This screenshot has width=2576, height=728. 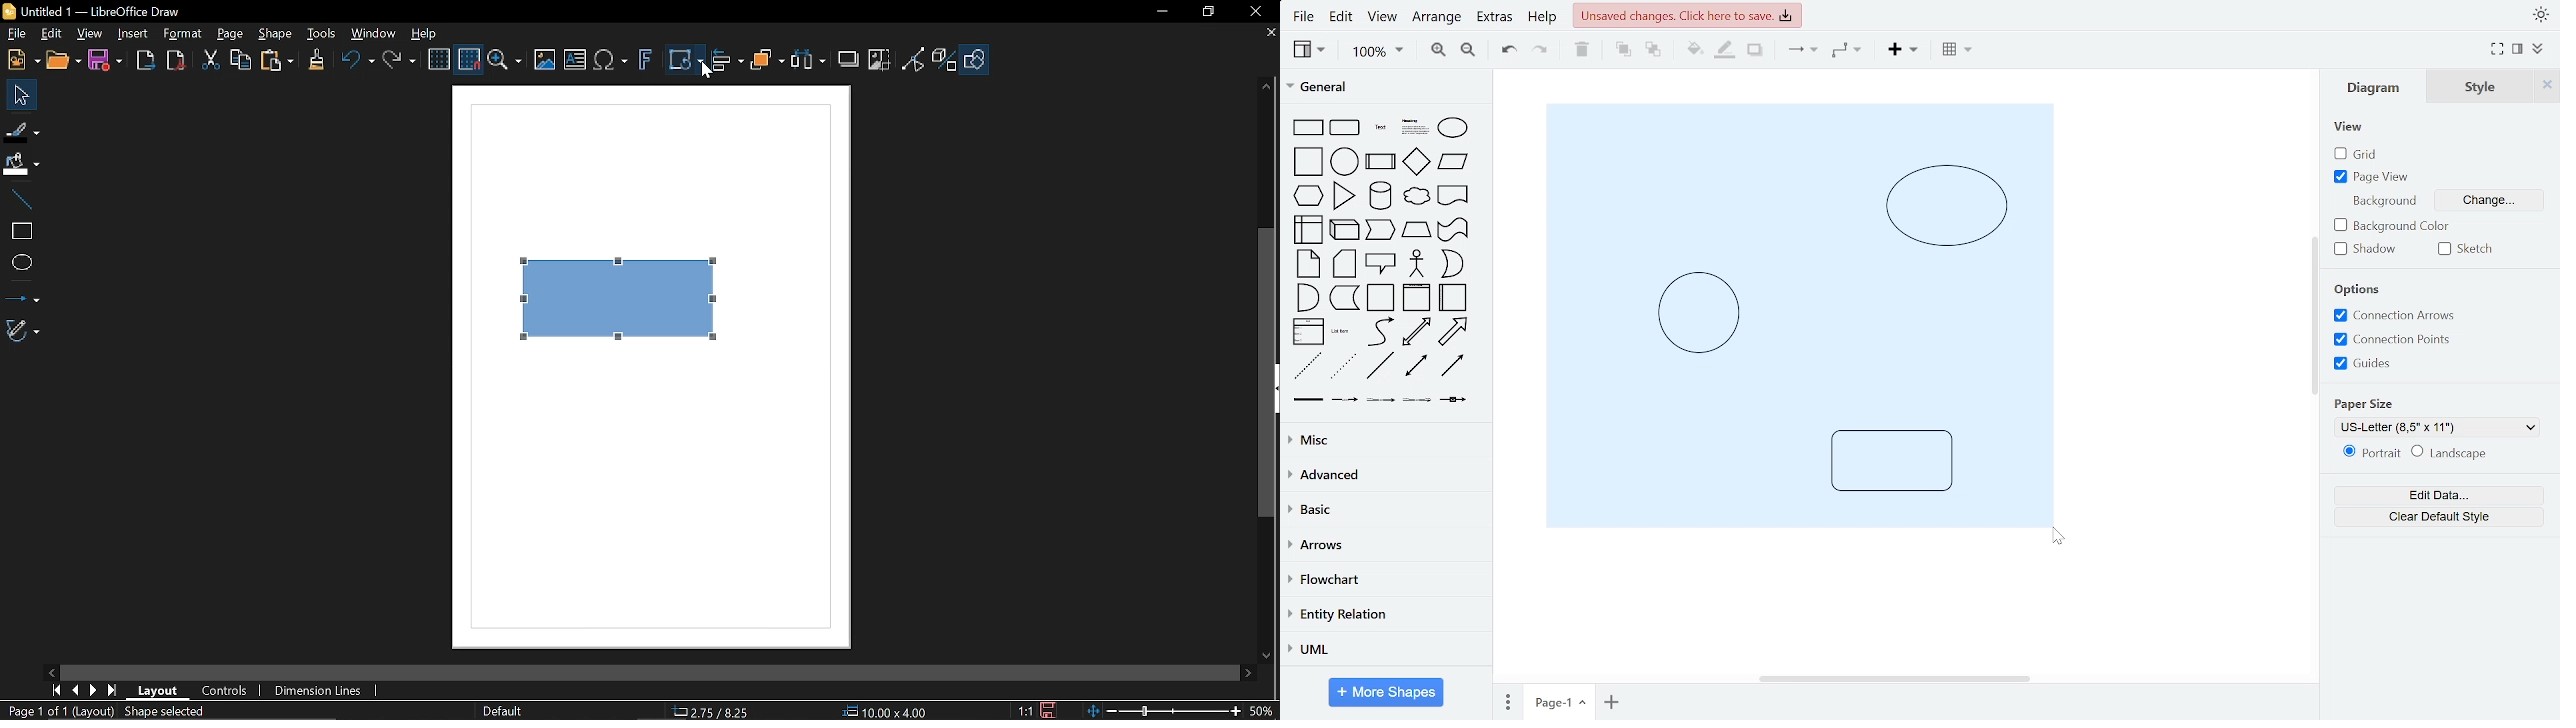 I want to click on New, so click(x=22, y=60).